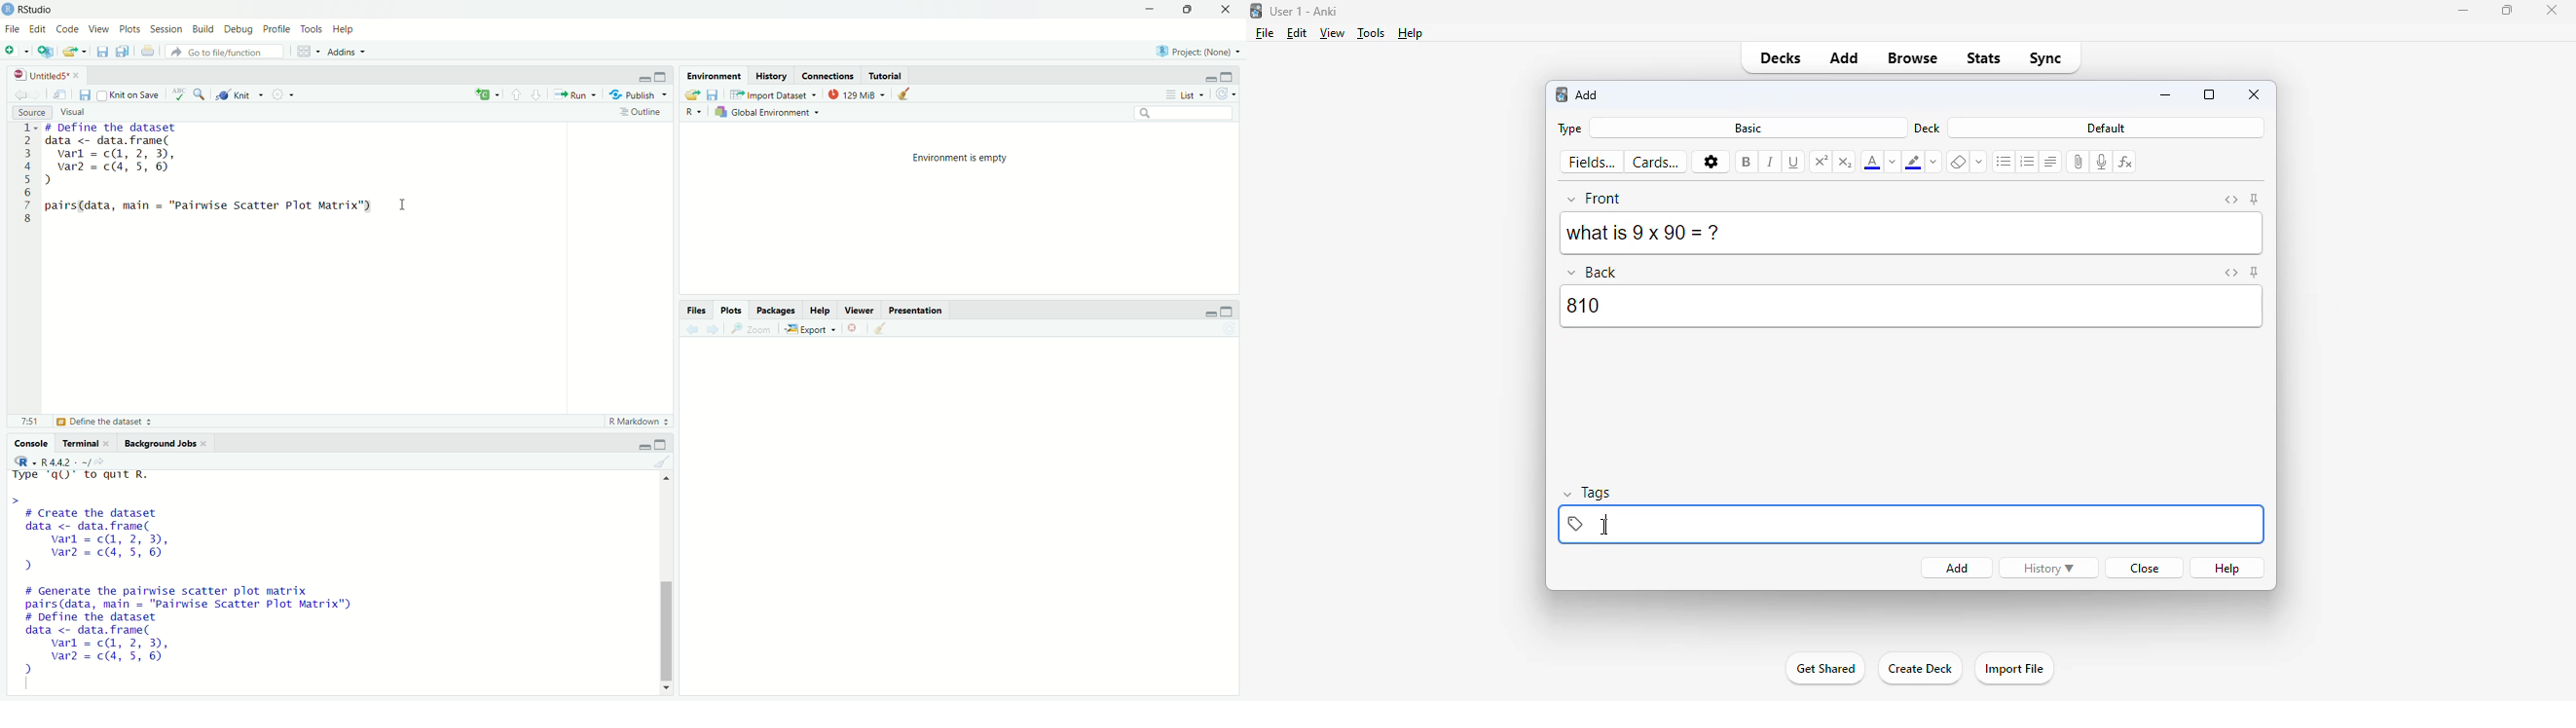 The height and width of the screenshot is (728, 2576). Describe the element at coordinates (1647, 233) in the screenshot. I see `what is 9 x 90 = ?` at that location.